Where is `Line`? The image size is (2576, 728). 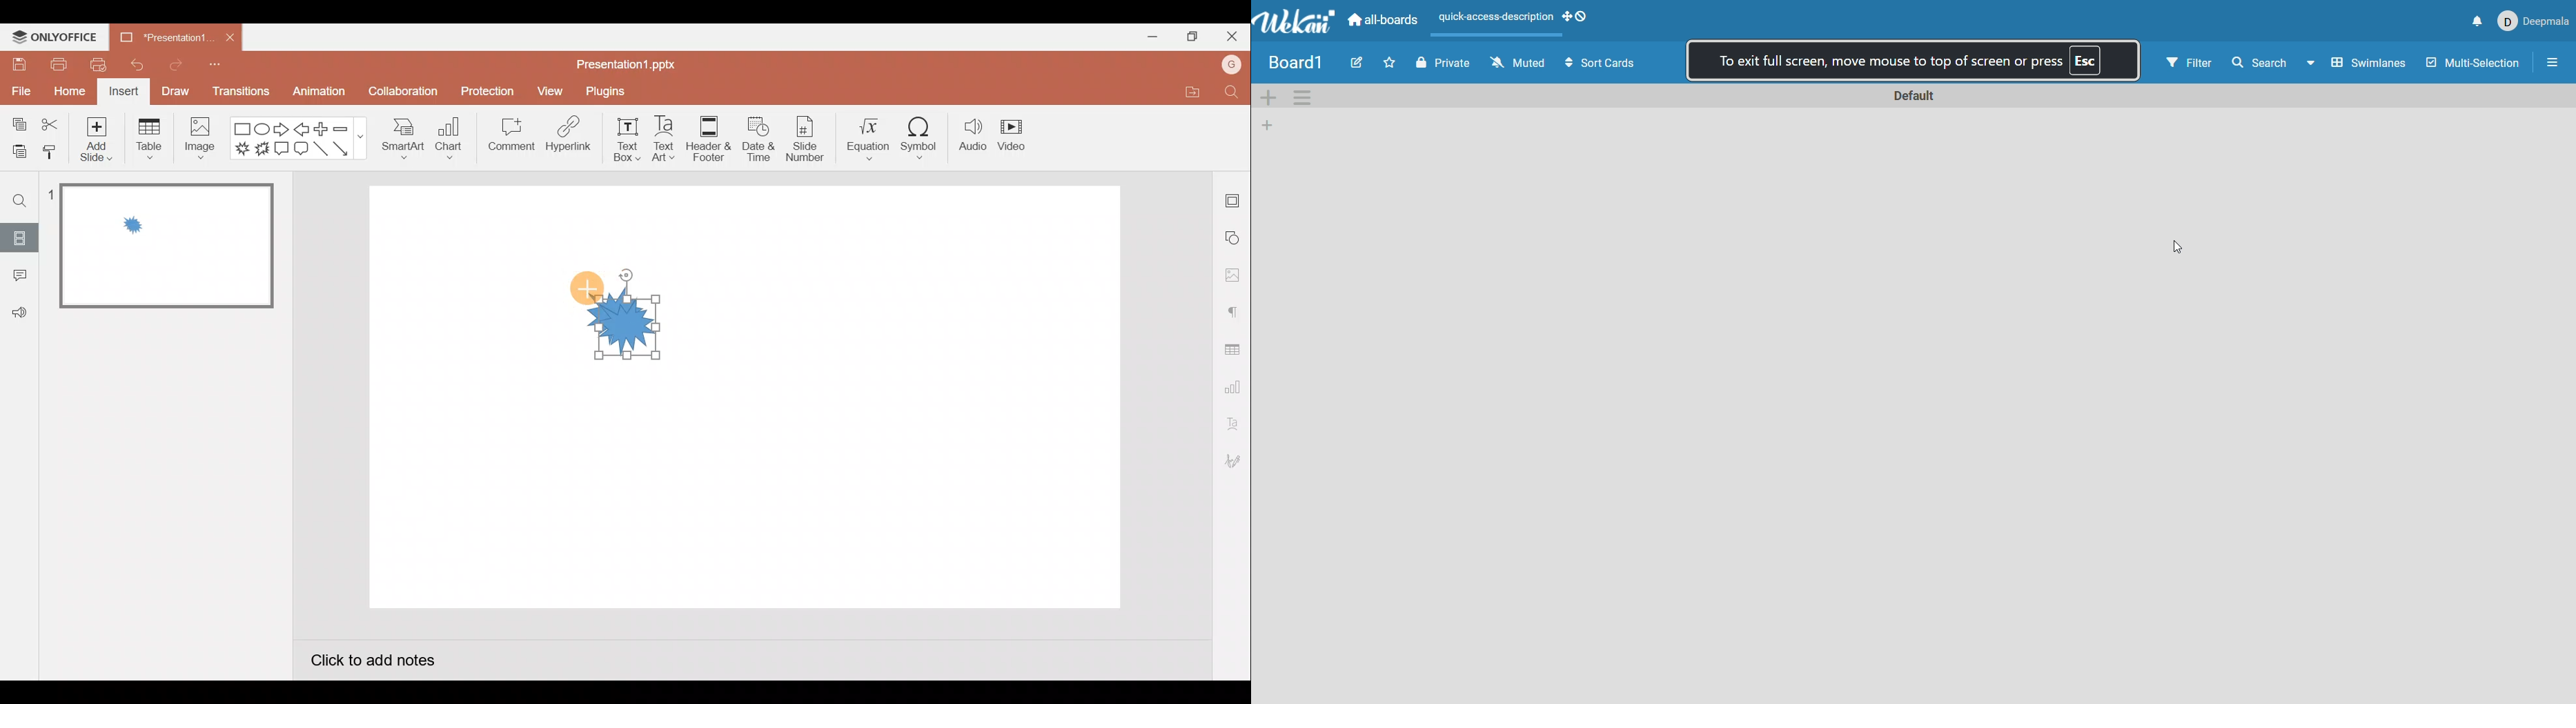
Line is located at coordinates (320, 151).